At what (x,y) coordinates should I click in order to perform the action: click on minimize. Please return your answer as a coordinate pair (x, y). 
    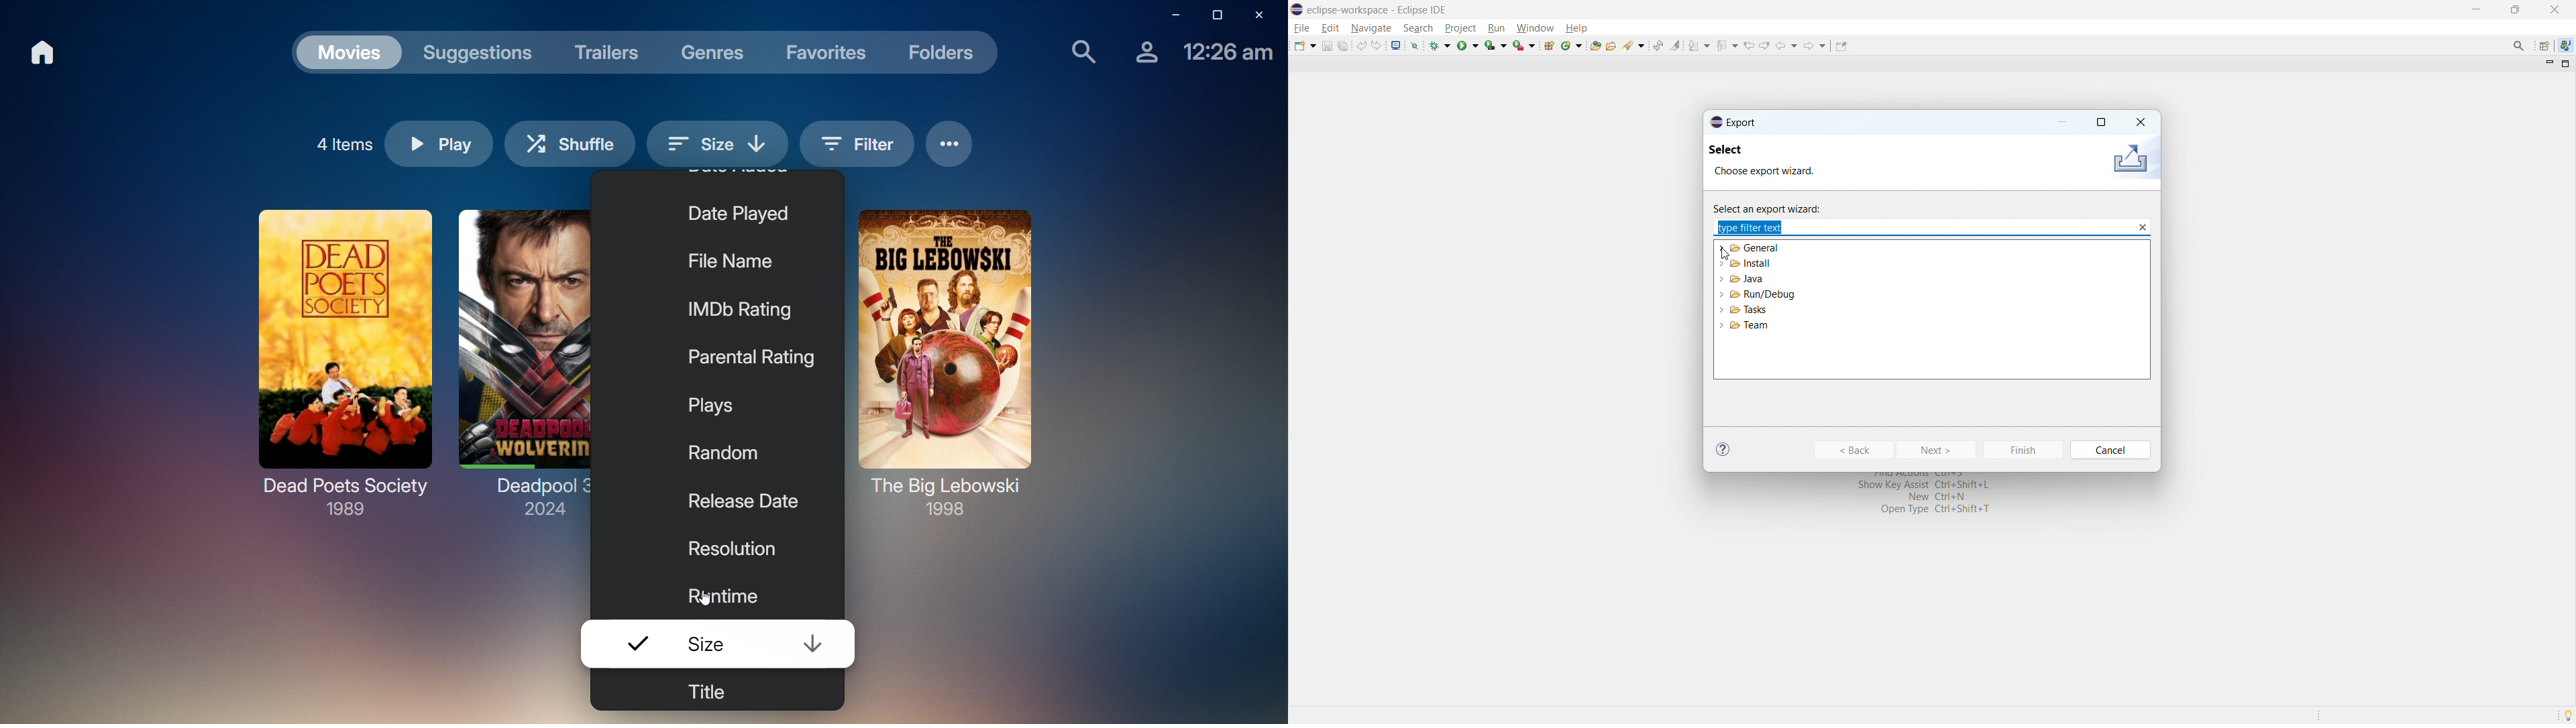
    Looking at the image, I should click on (2474, 9).